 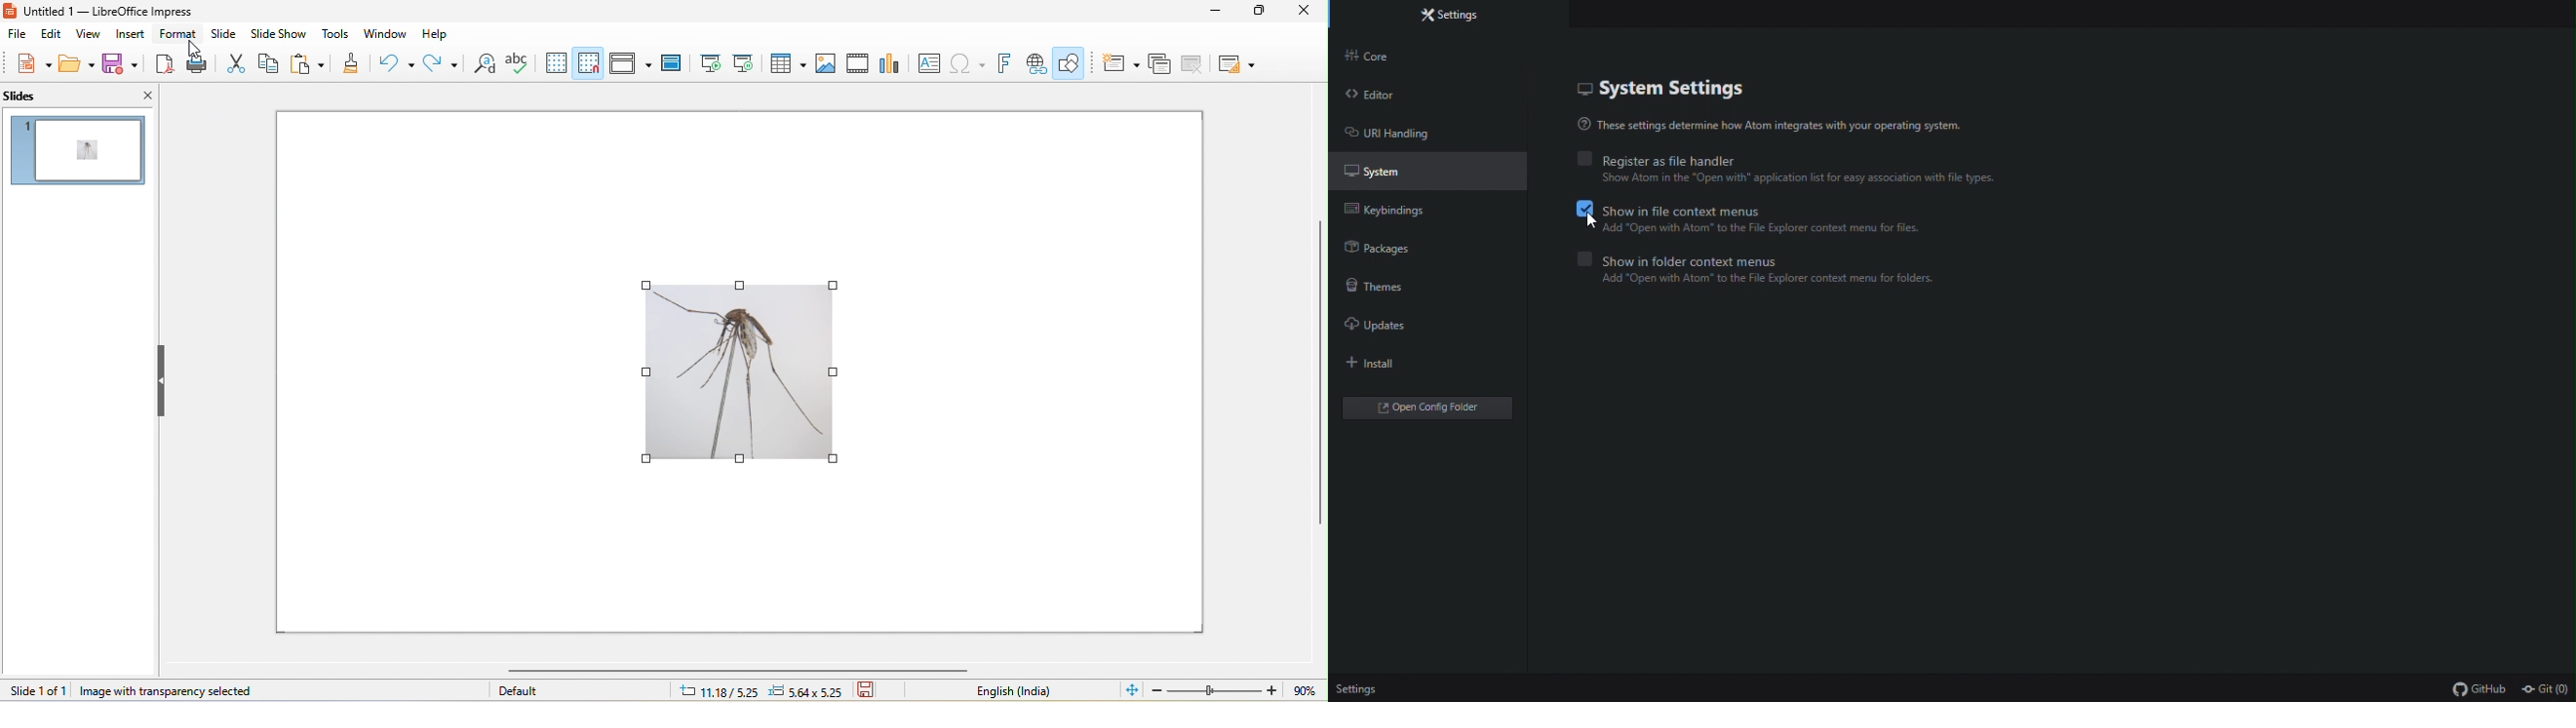 What do you see at coordinates (1751, 228) in the screenshot?
I see `Add open with atom to the explorer context menu for files` at bounding box center [1751, 228].